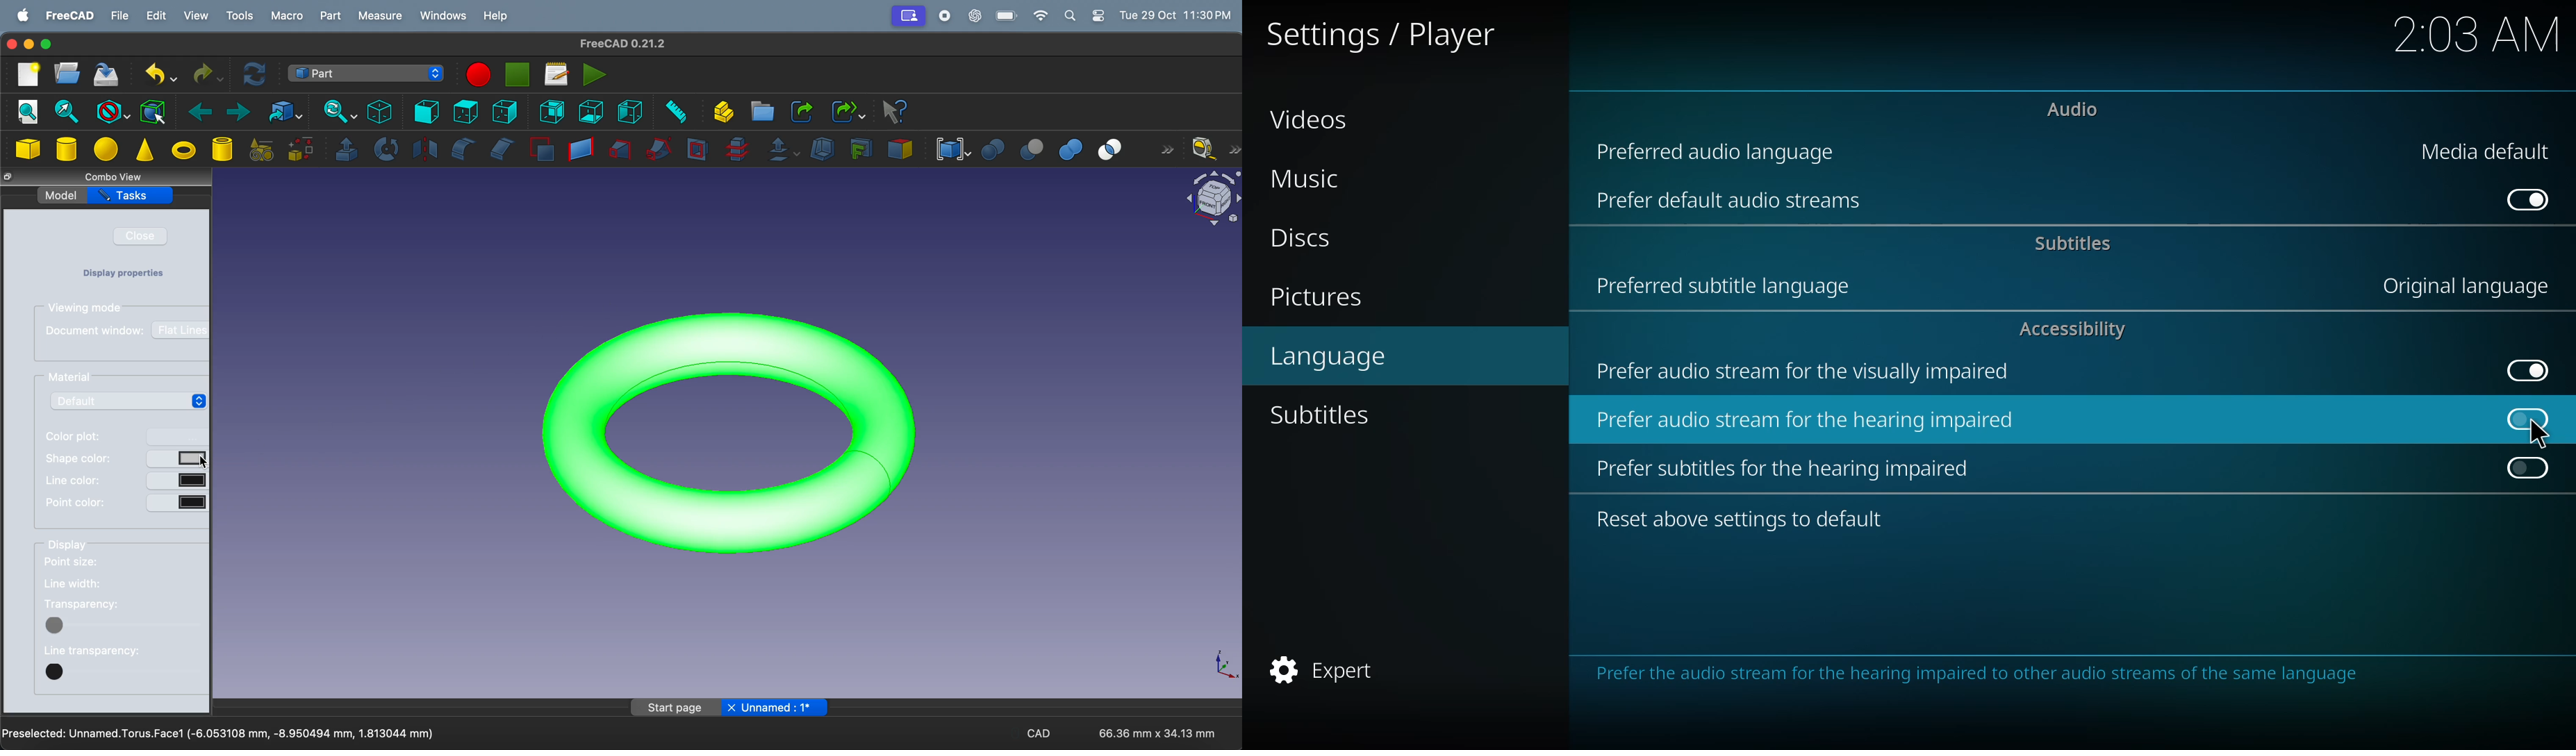 Image resolution: width=2576 pixels, height=756 pixels. What do you see at coordinates (61, 194) in the screenshot?
I see `model` at bounding box center [61, 194].